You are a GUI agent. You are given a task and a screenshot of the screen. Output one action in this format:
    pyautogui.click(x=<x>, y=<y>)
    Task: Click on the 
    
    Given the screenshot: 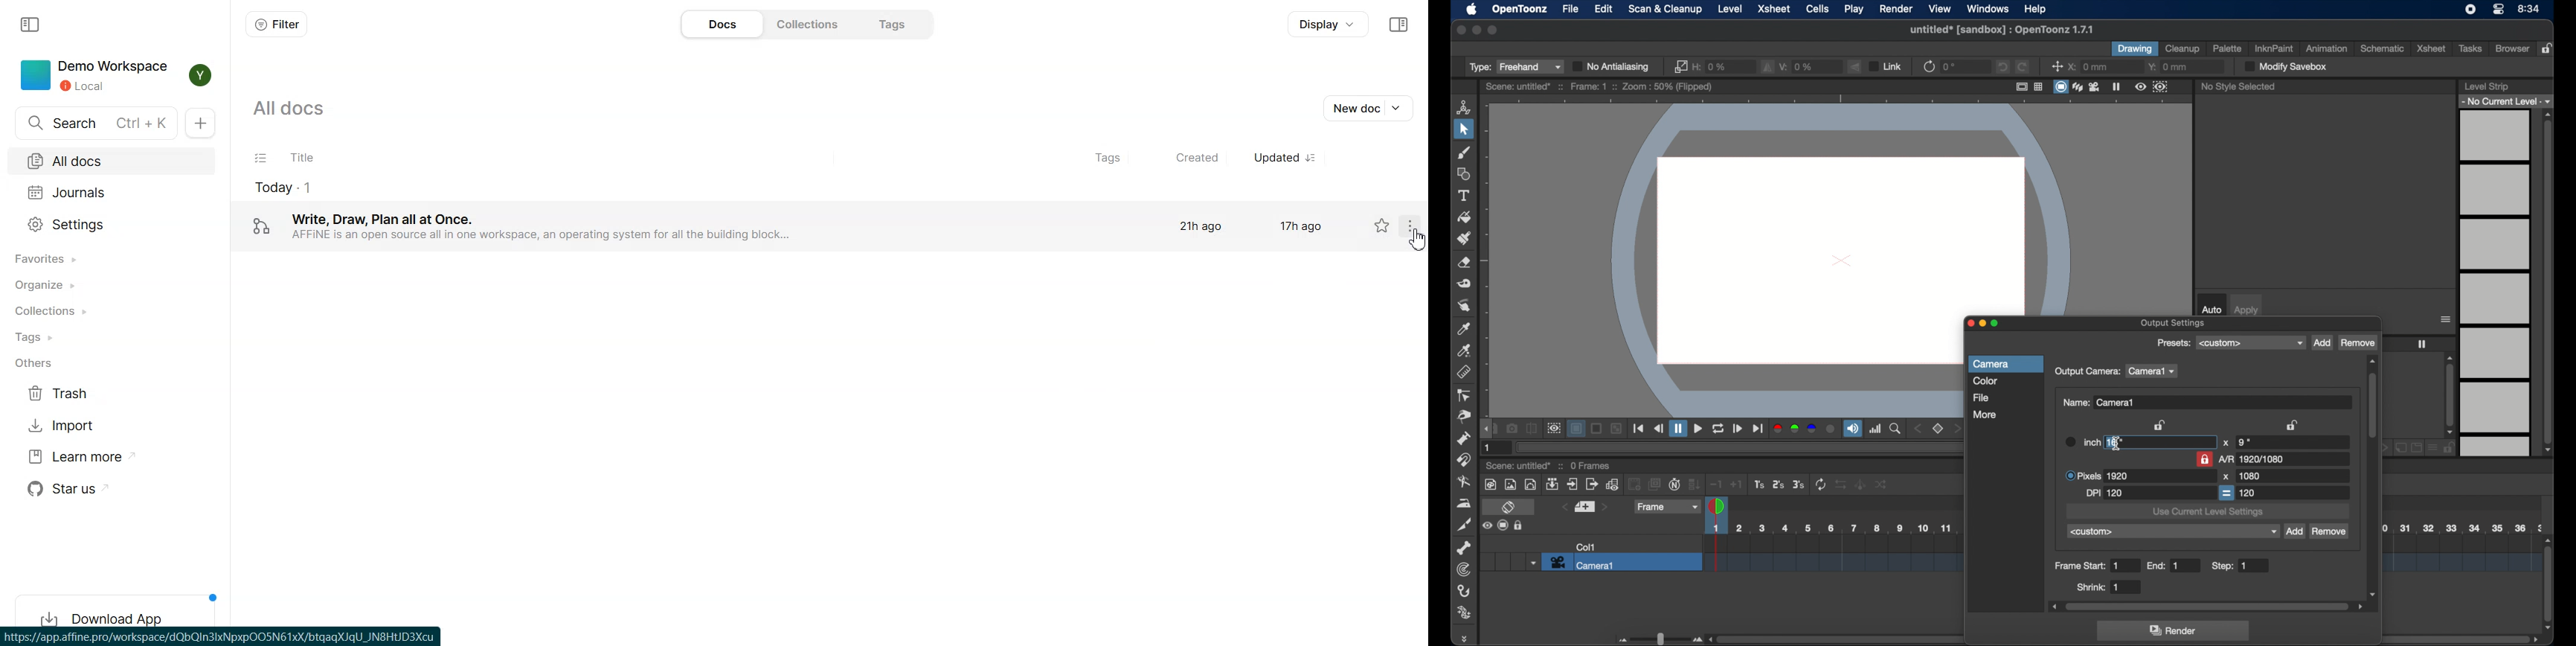 What is the action you would take?
    pyautogui.click(x=1716, y=483)
    